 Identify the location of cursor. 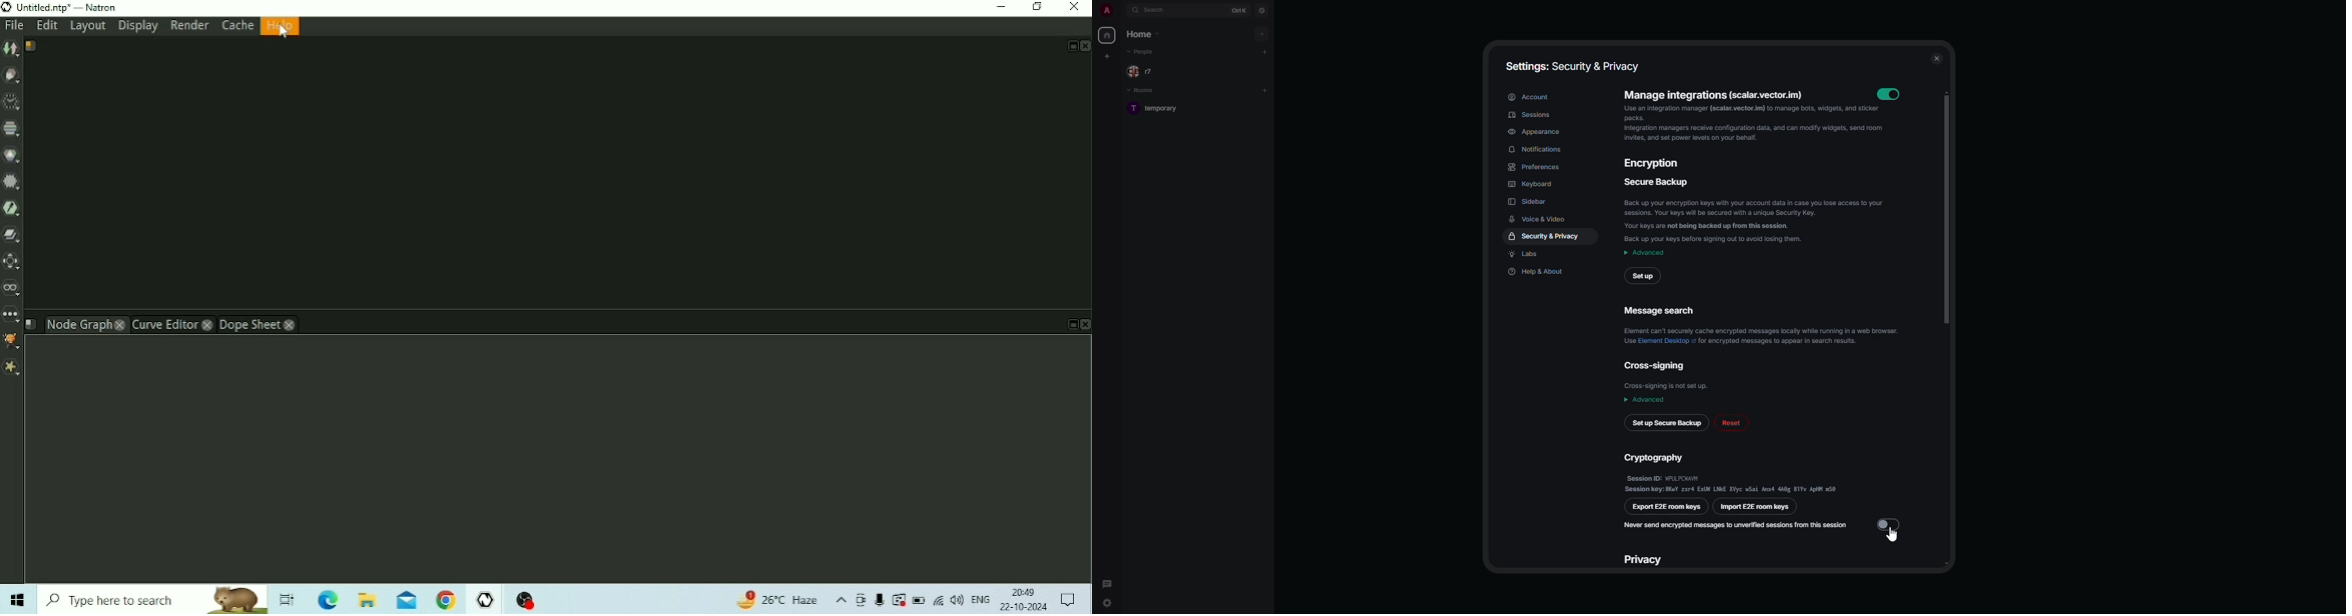
(1892, 538).